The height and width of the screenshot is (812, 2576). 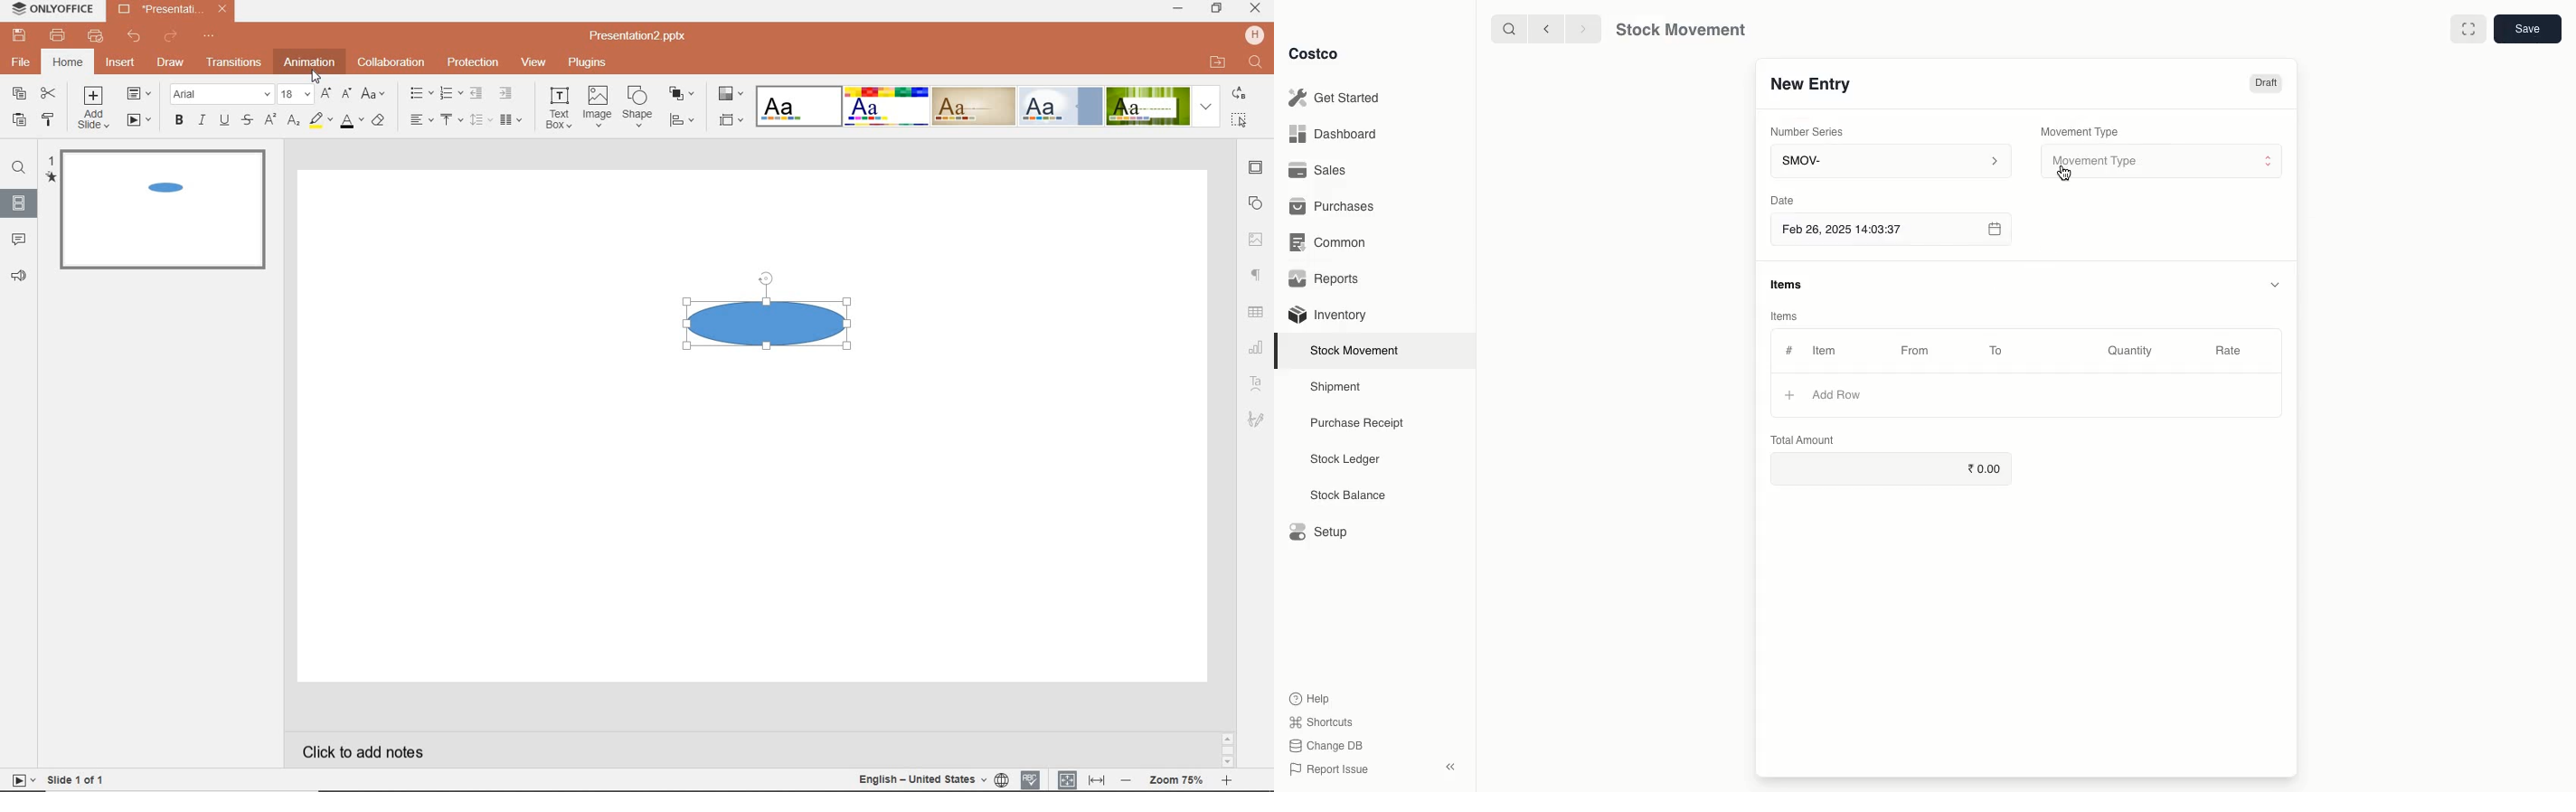 I want to click on #, so click(x=1789, y=351).